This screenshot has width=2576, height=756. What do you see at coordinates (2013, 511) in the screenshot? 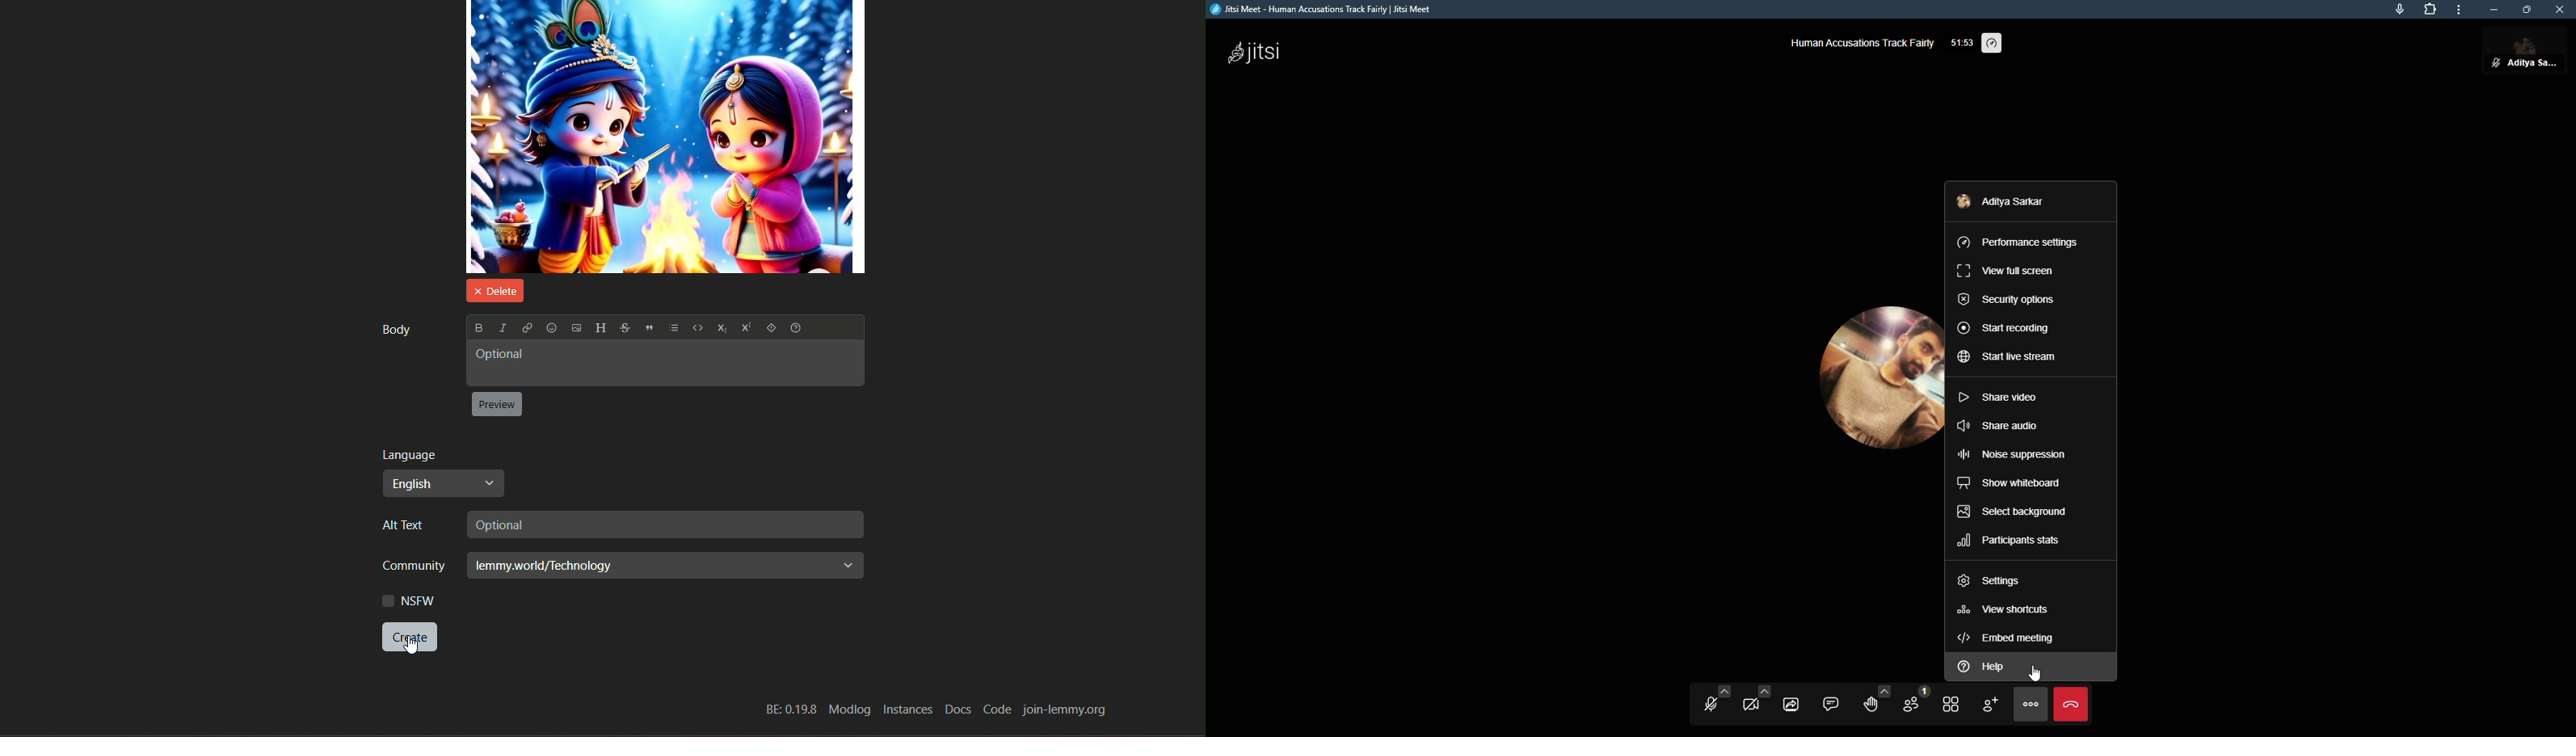
I see `select background` at bounding box center [2013, 511].